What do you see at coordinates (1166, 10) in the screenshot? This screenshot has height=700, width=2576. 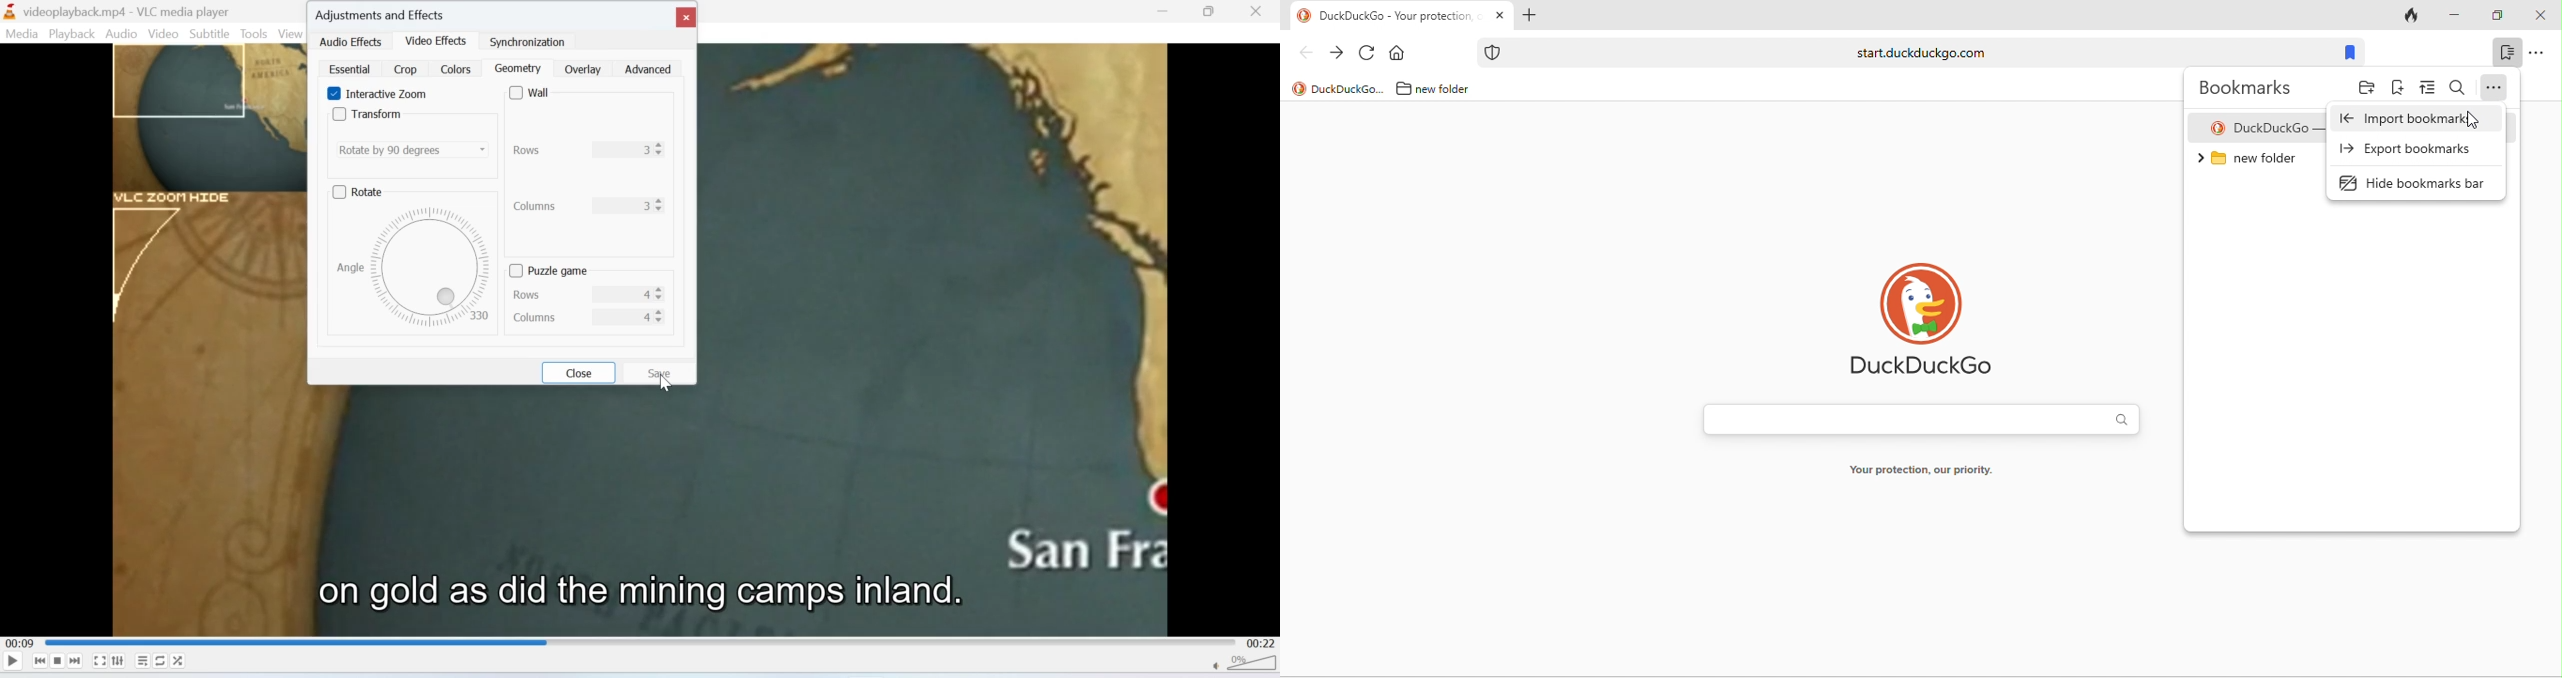 I see `Minimise` at bounding box center [1166, 10].